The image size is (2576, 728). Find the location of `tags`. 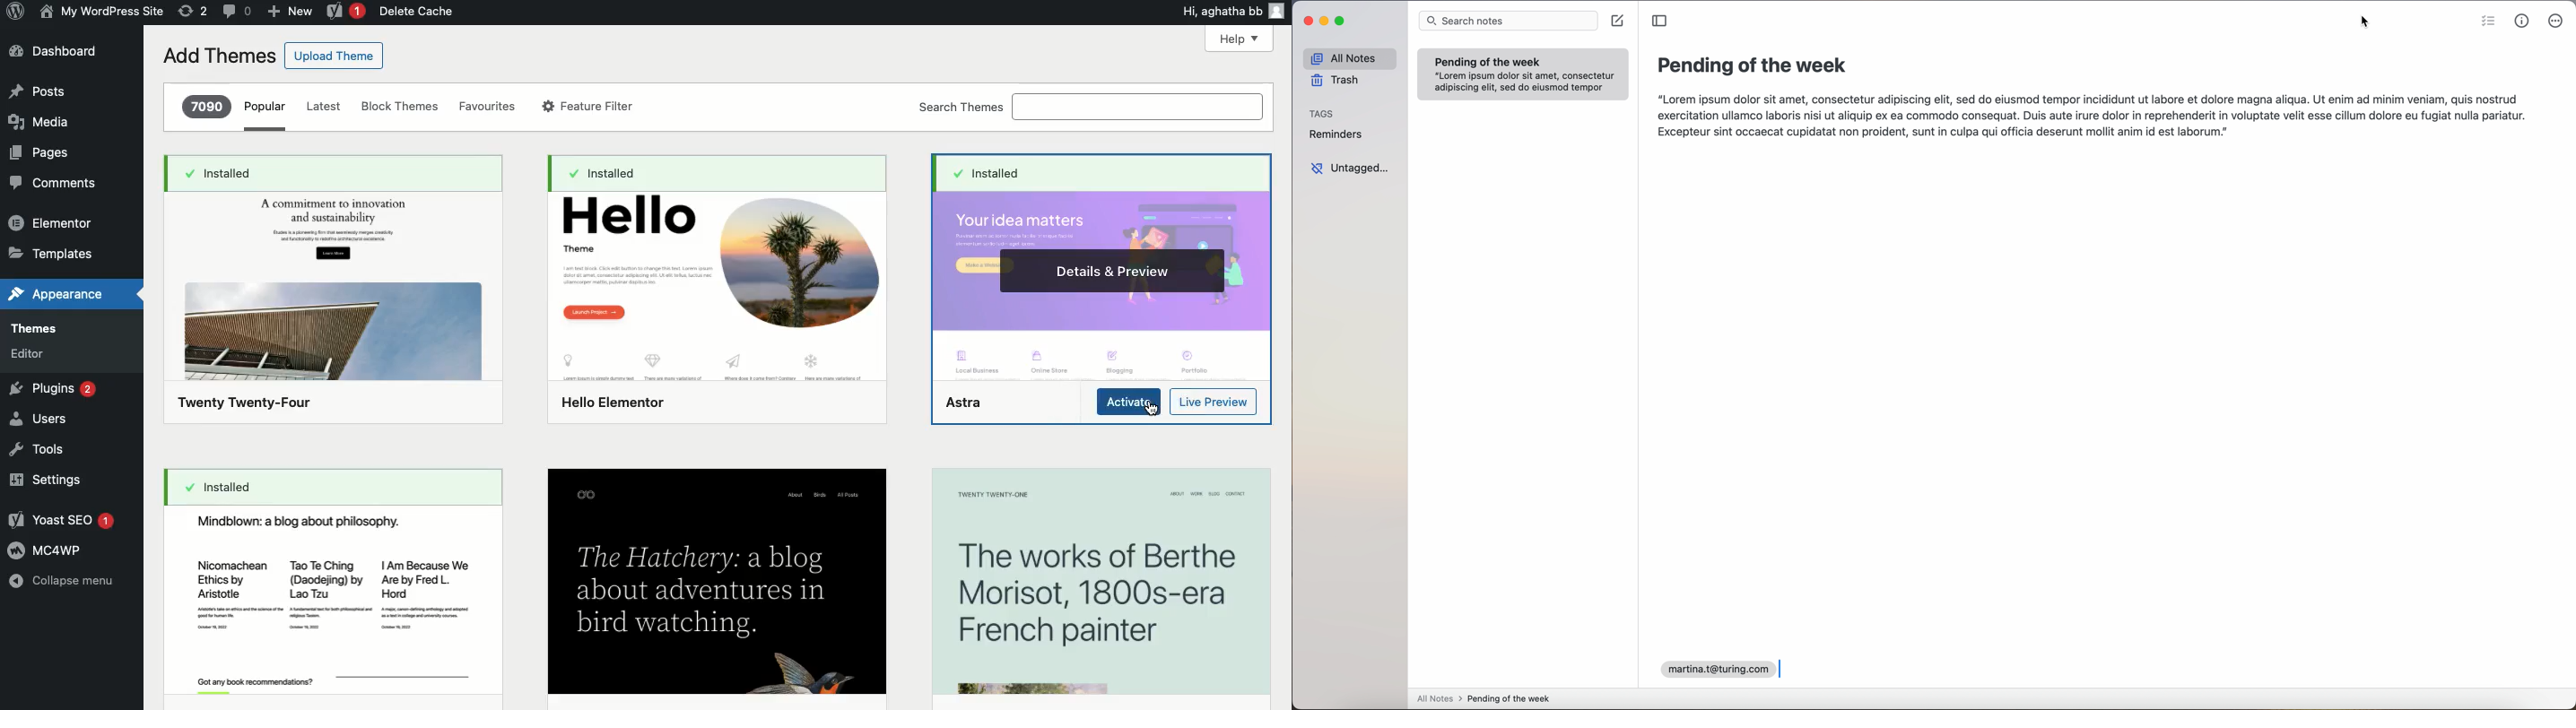

tags is located at coordinates (1321, 113).